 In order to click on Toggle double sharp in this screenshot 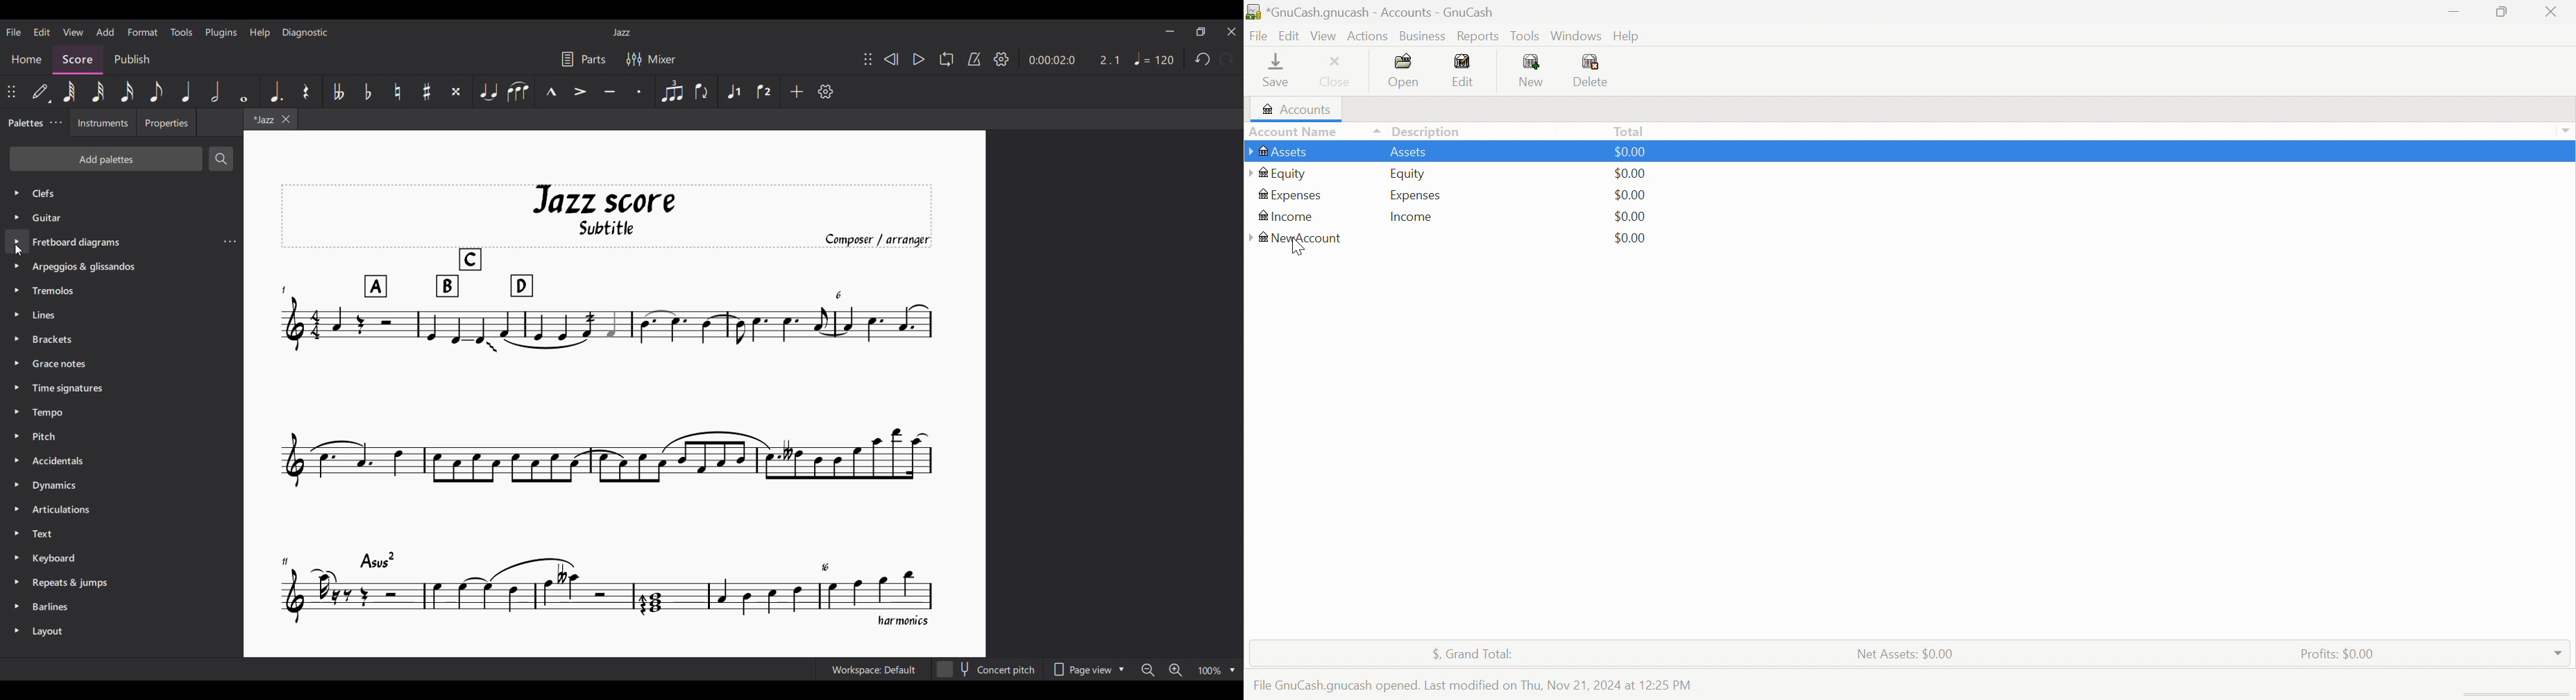, I will do `click(457, 91)`.